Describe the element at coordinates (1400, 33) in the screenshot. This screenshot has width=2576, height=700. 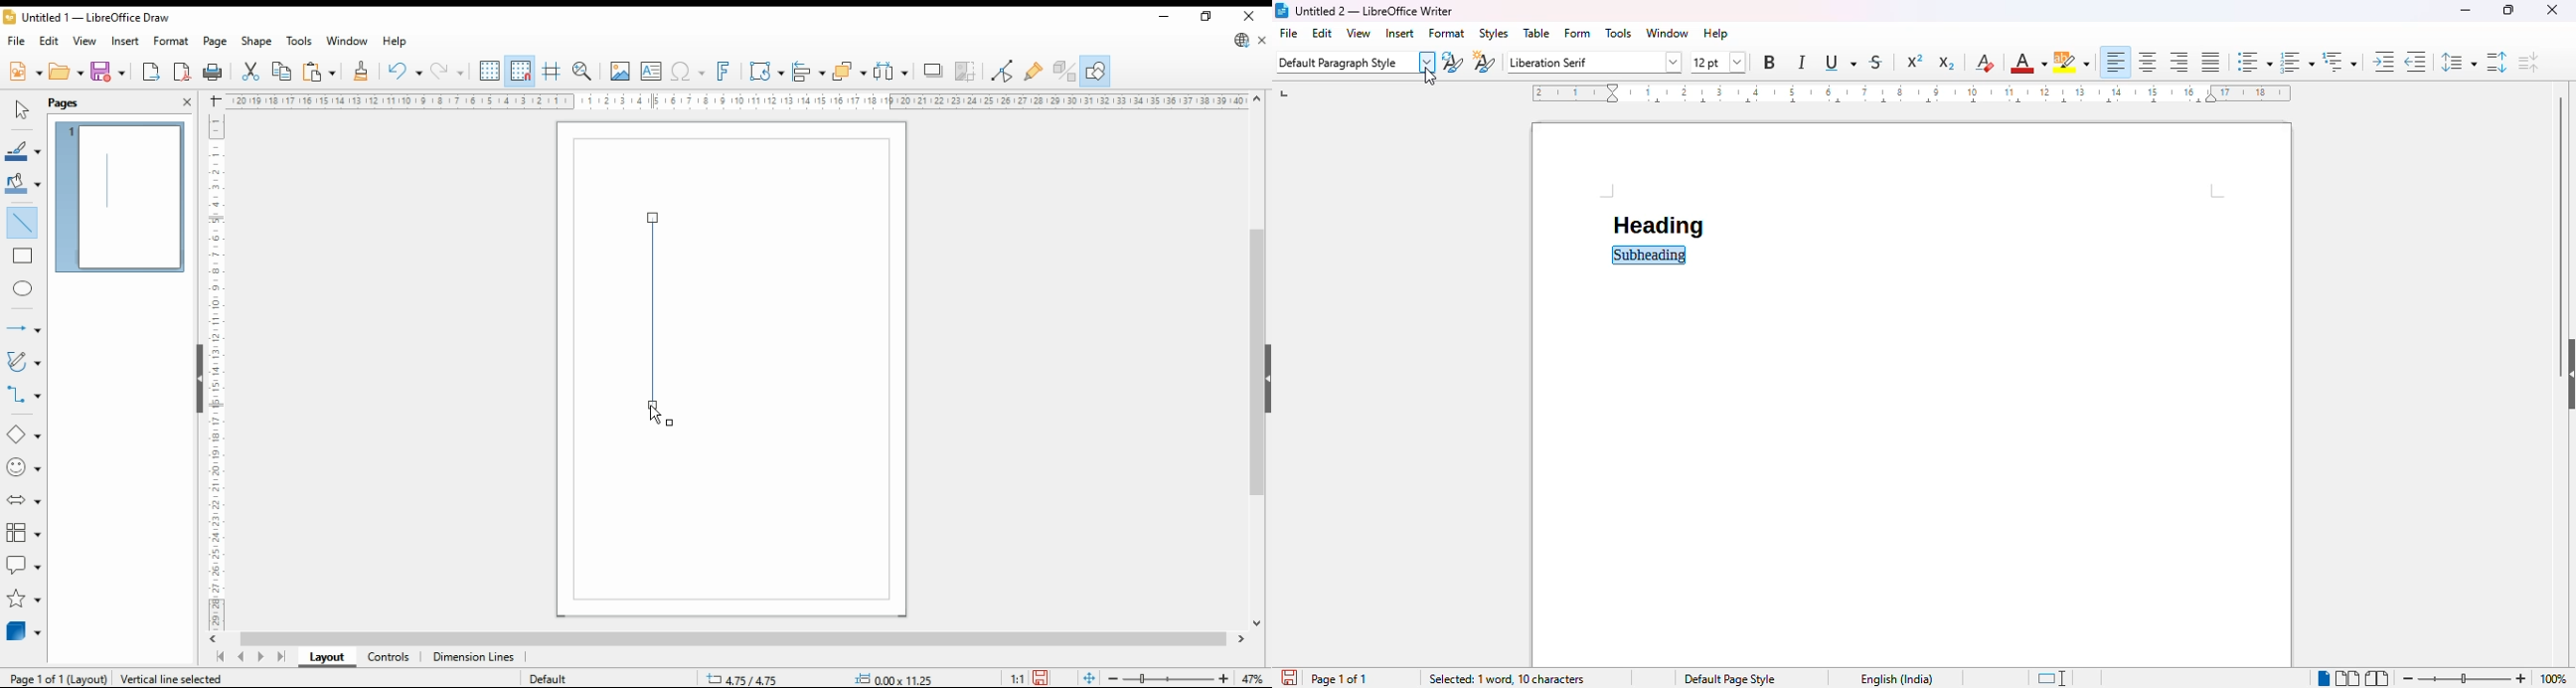
I see `insert` at that location.